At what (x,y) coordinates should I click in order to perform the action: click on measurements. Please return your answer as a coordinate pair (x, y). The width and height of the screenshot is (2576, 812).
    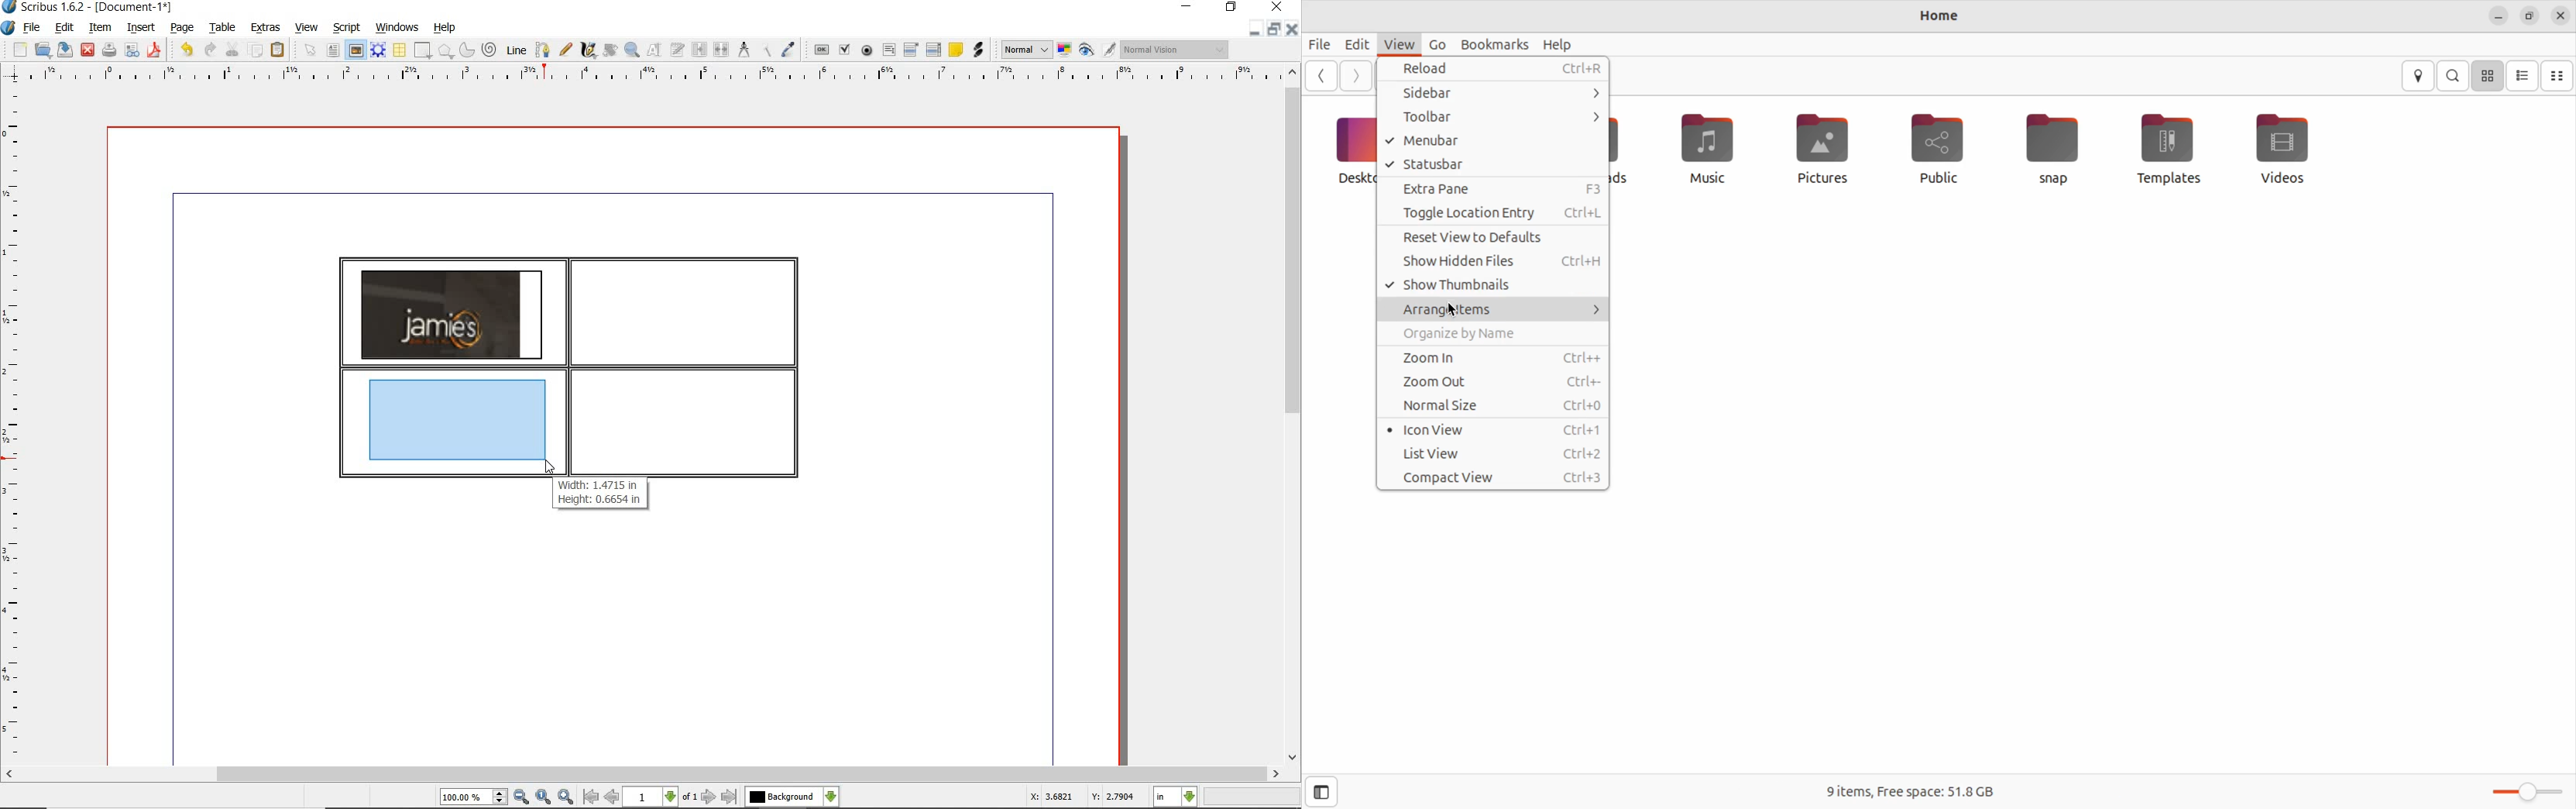
    Looking at the image, I should click on (744, 50).